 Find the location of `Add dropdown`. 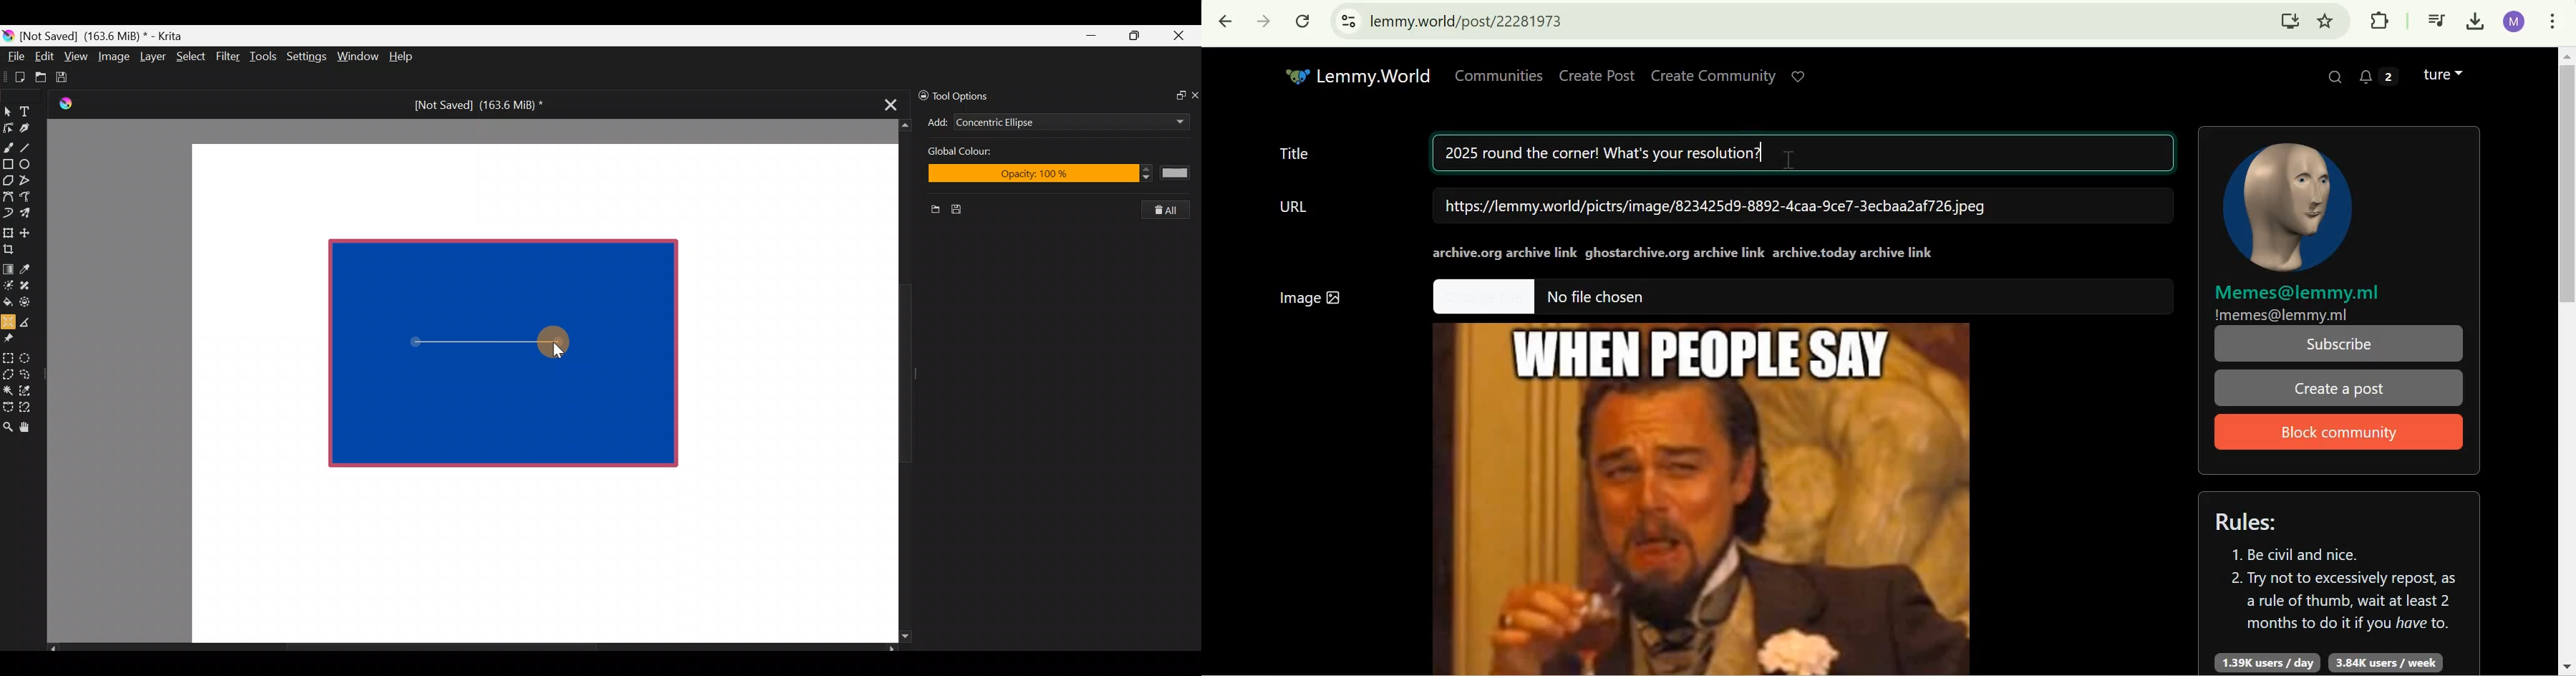

Add dropdown is located at coordinates (1163, 121).